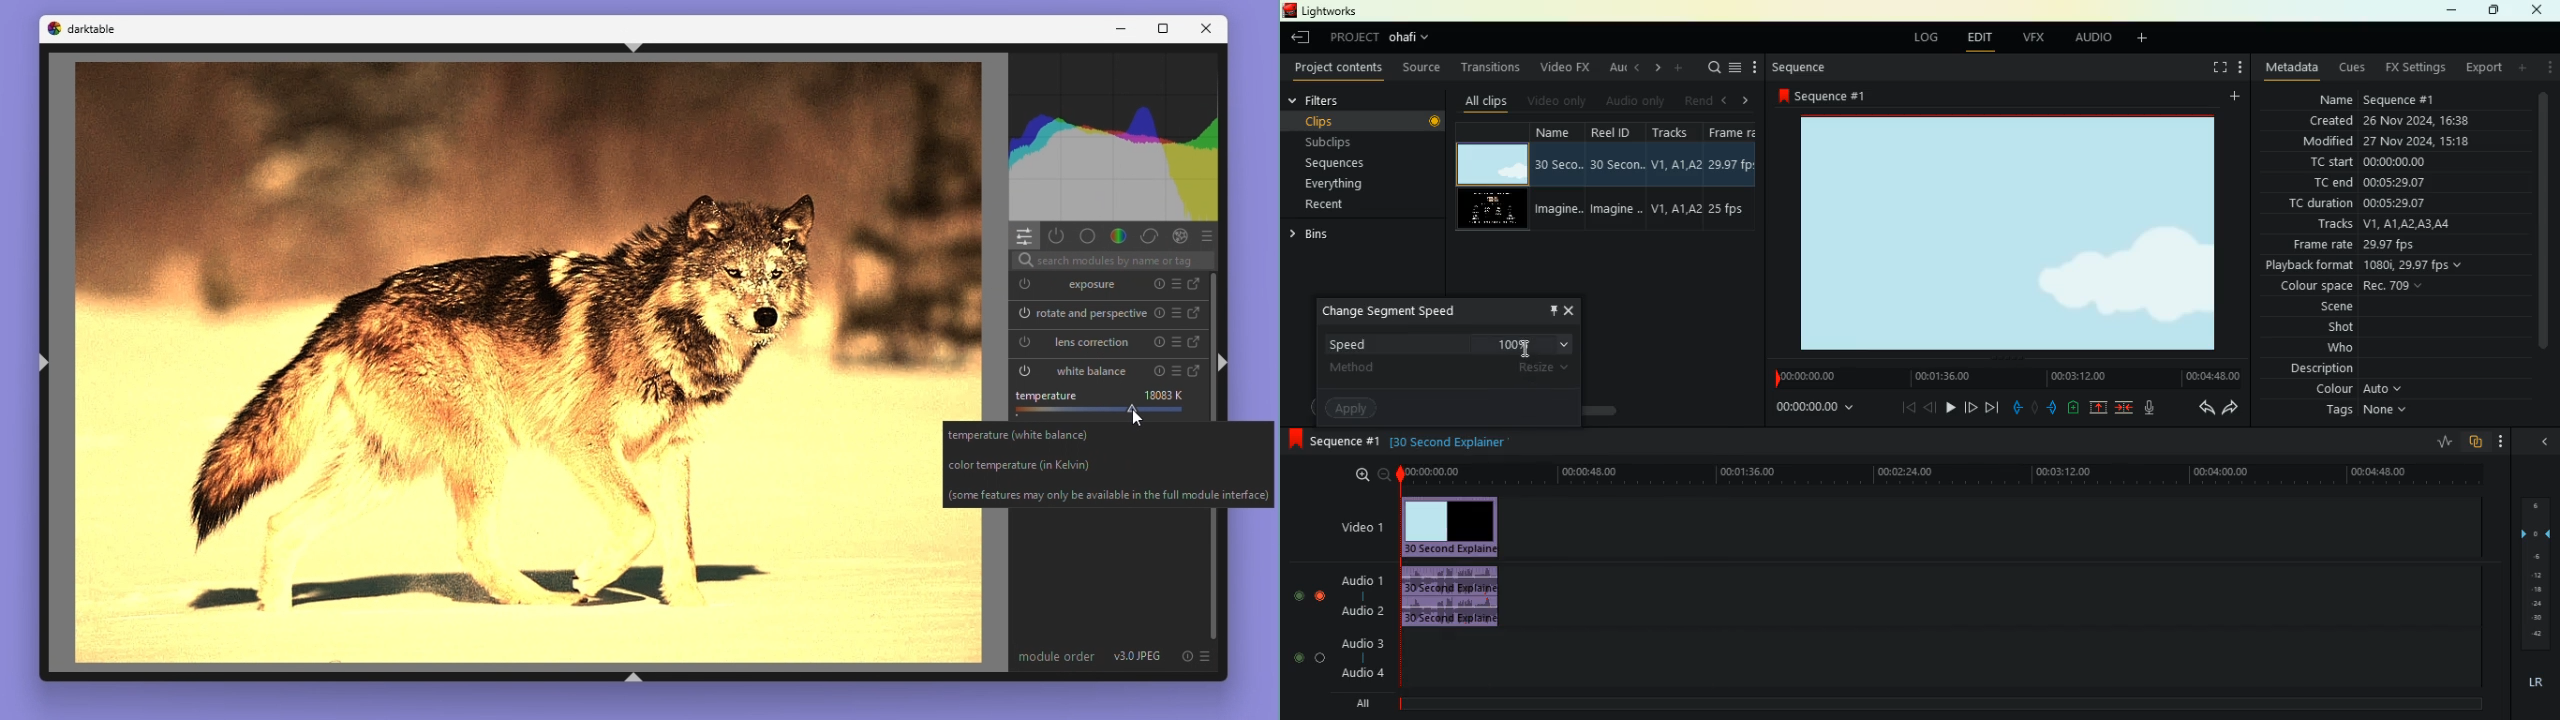 The height and width of the screenshot is (728, 2576). I want to click on right, so click(1750, 101).